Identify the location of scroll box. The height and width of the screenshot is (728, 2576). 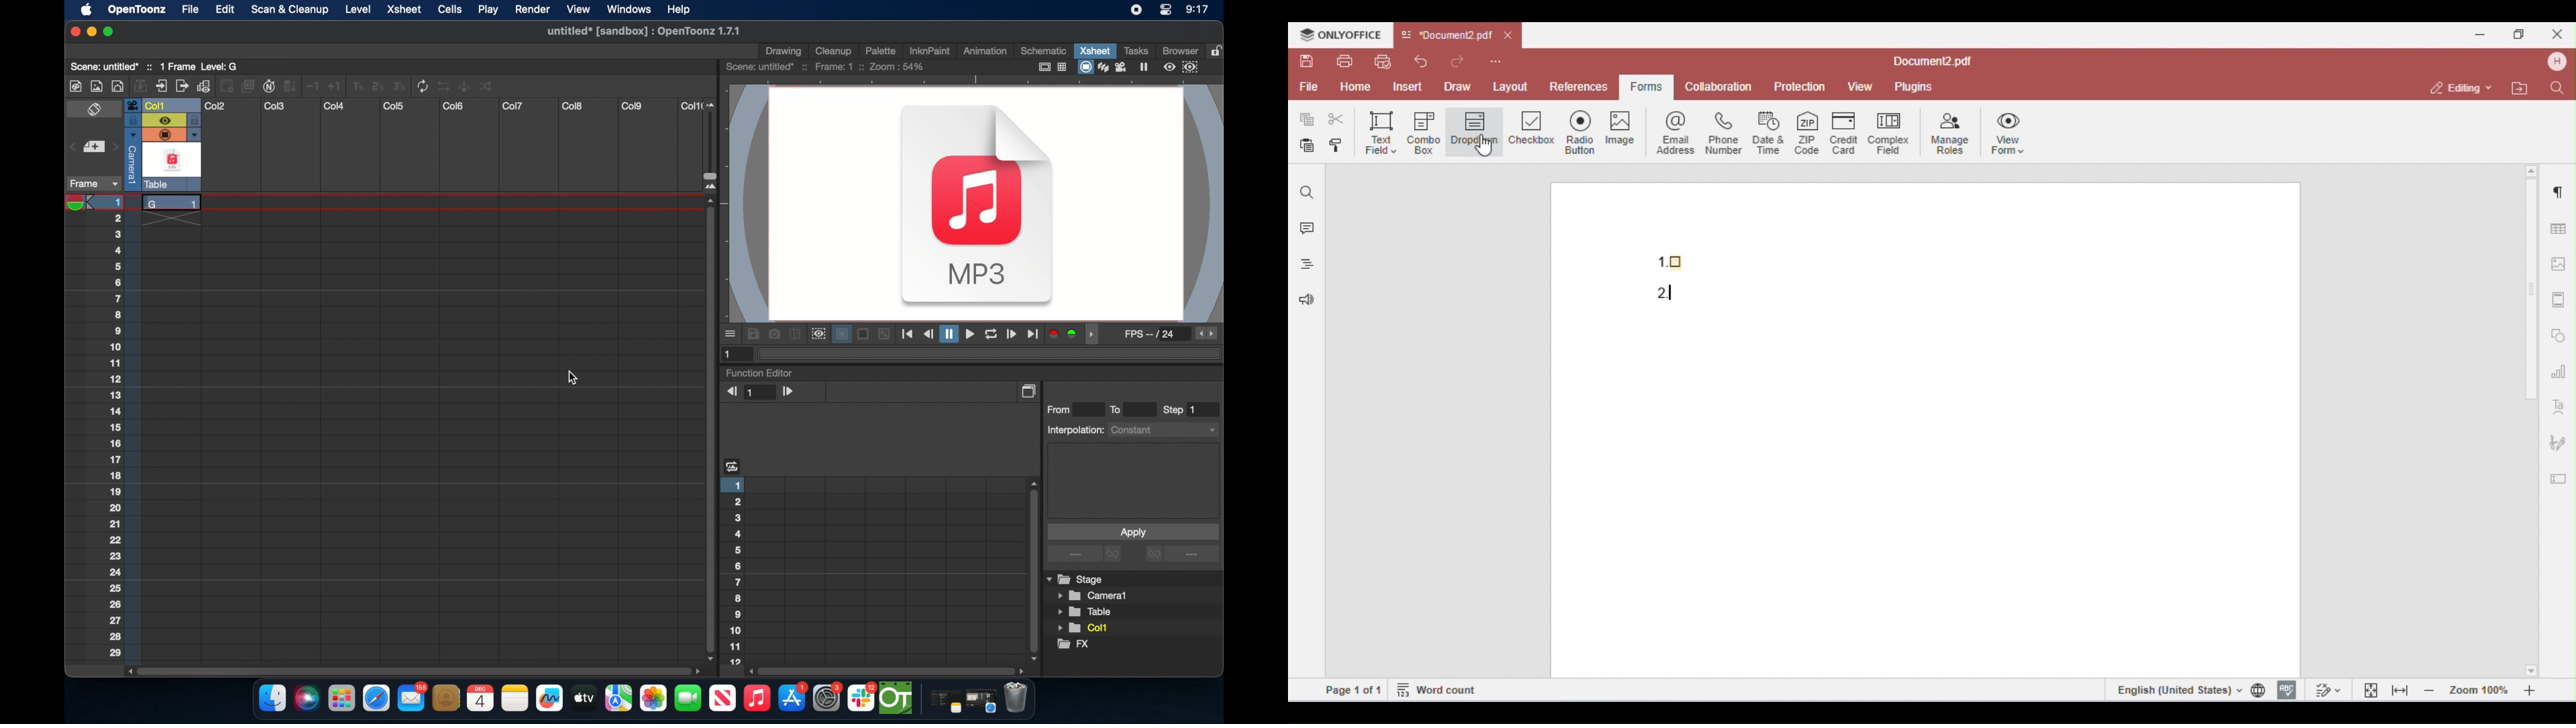
(708, 433).